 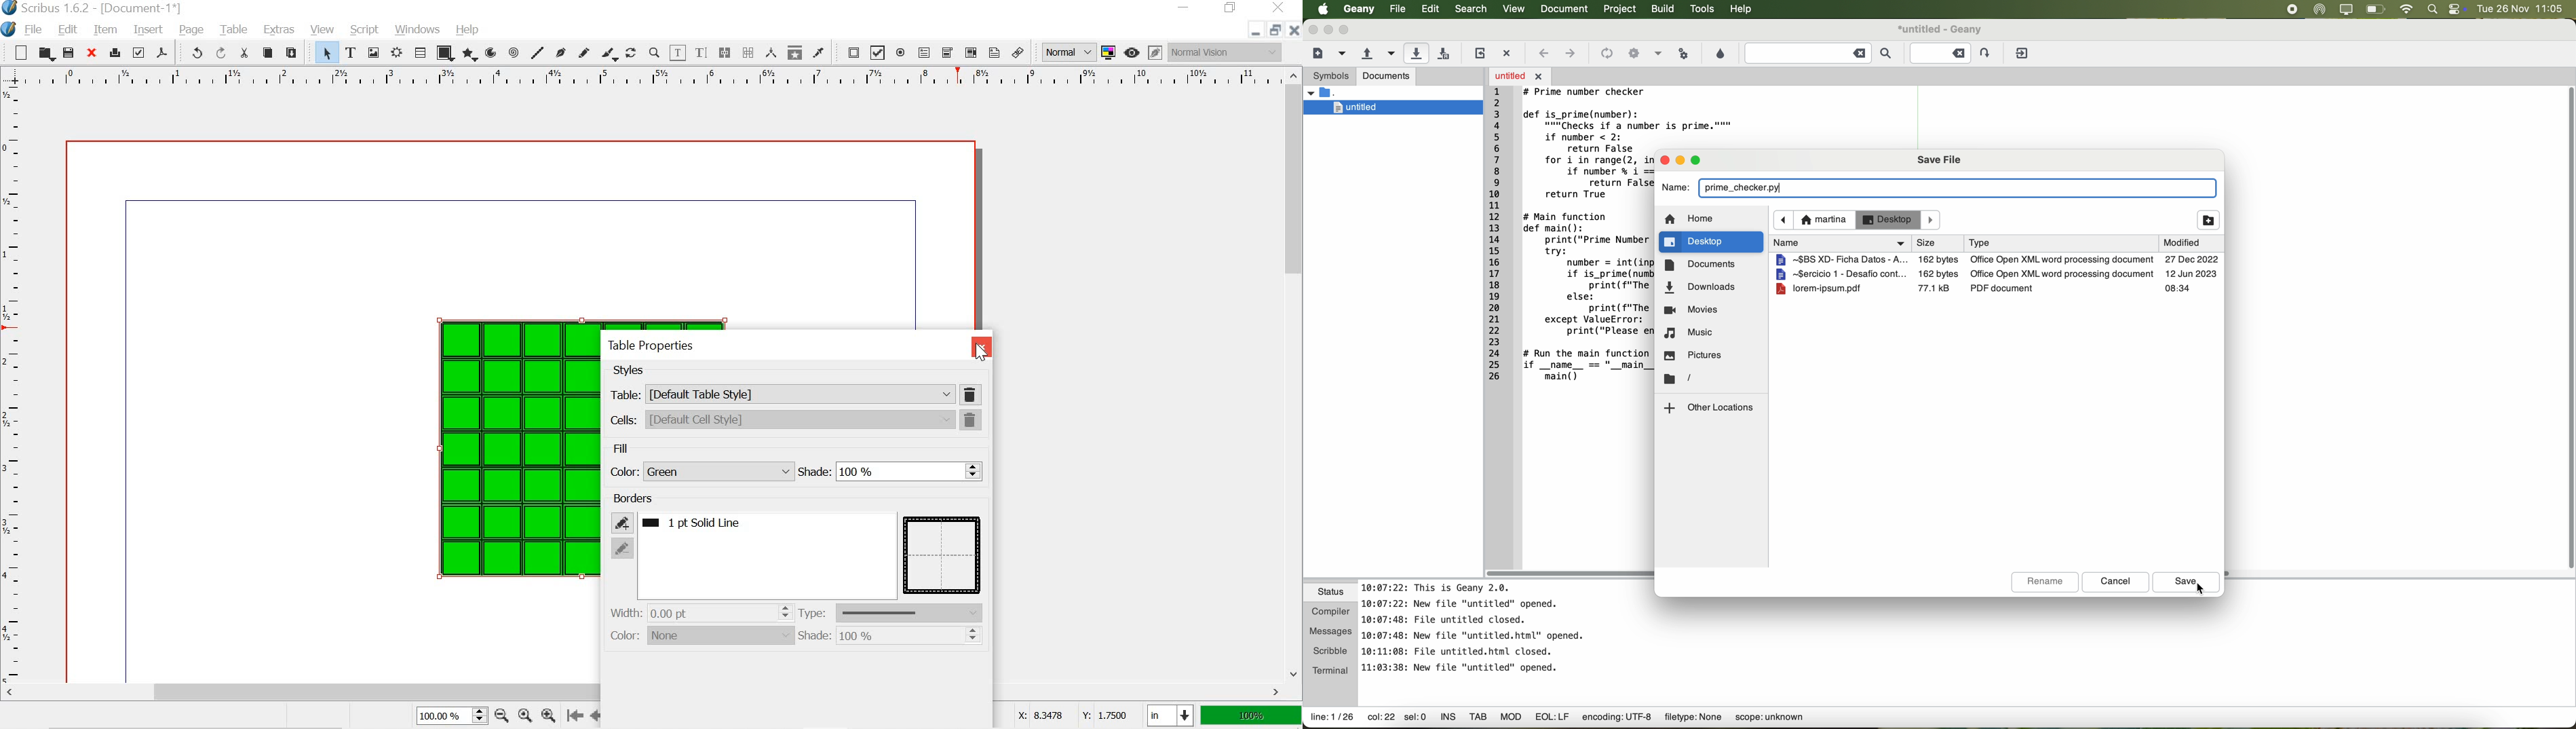 What do you see at coordinates (105, 31) in the screenshot?
I see `item` at bounding box center [105, 31].